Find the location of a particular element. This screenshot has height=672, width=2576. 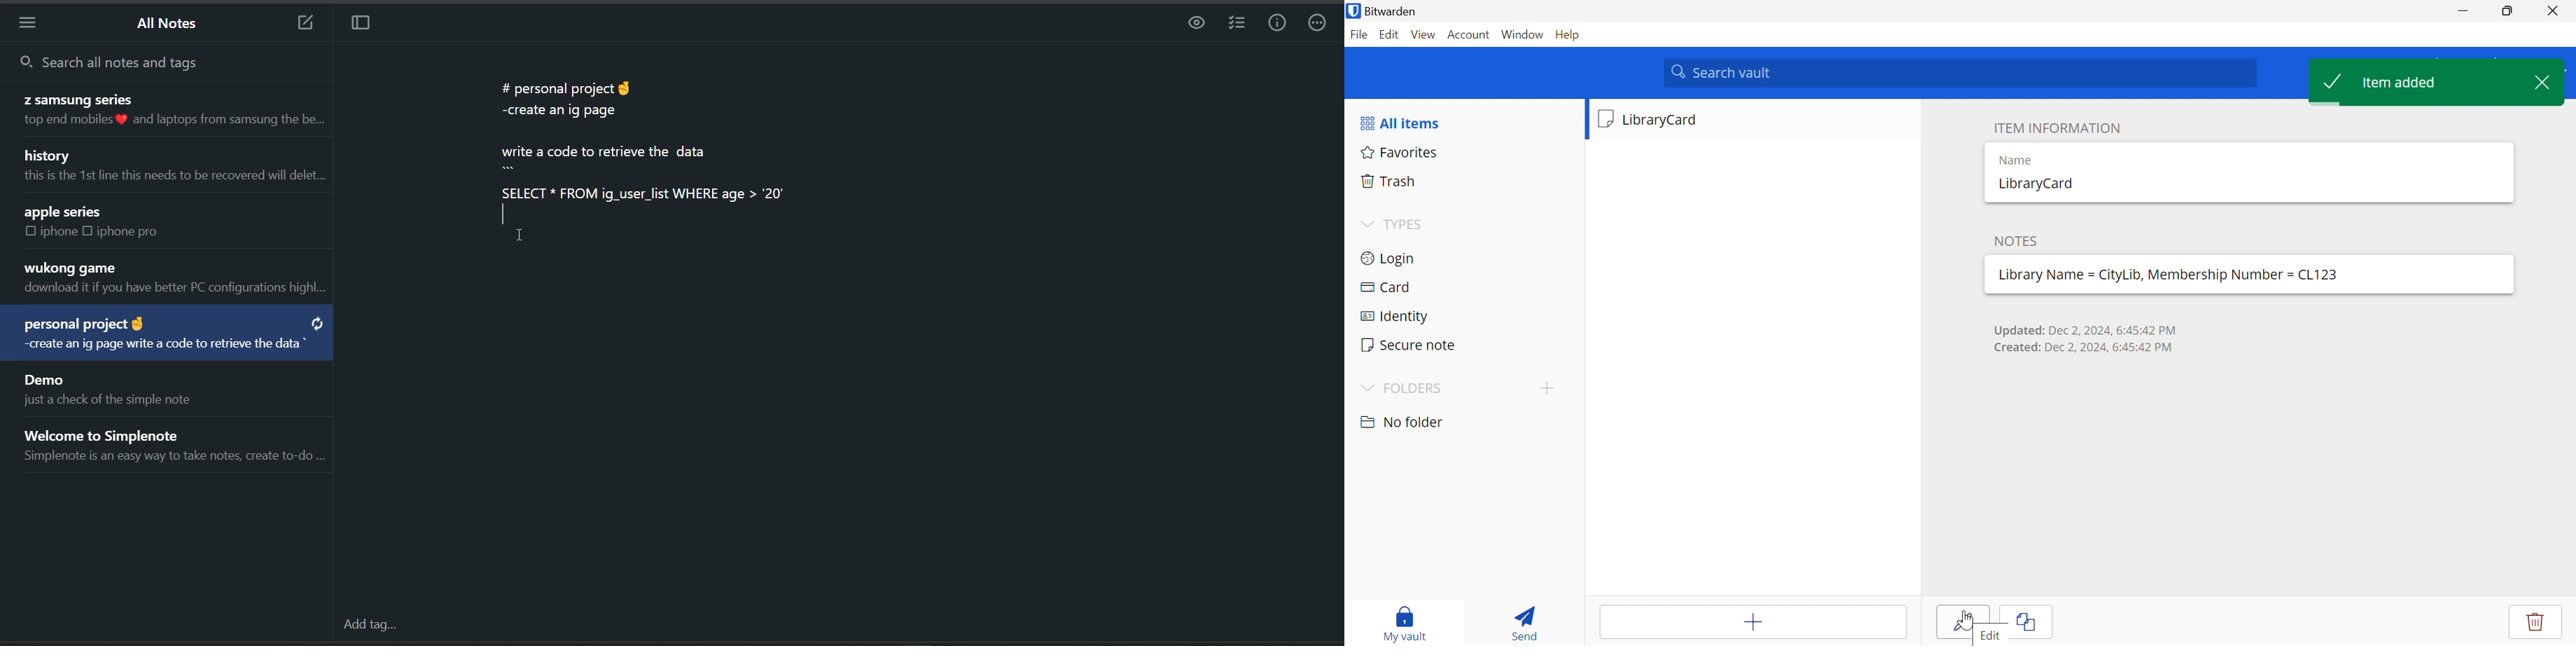

preview is located at coordinates (1194, 24).